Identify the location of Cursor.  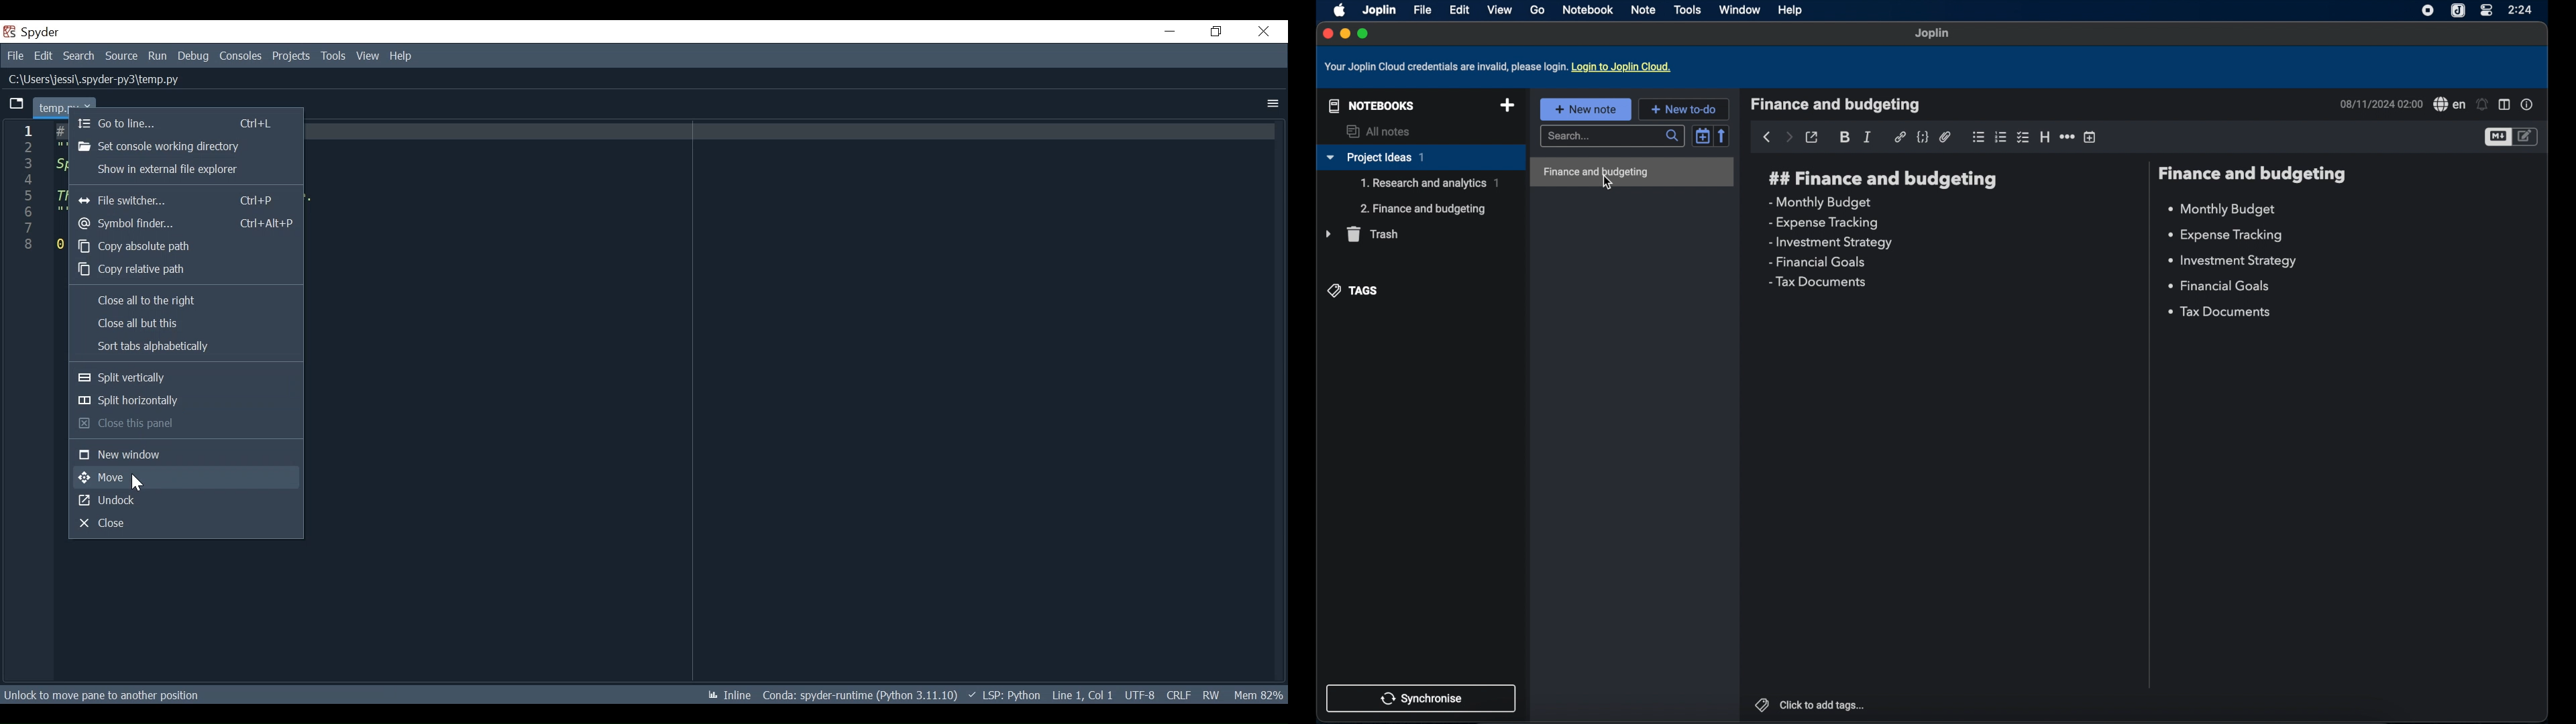
(138, 485).